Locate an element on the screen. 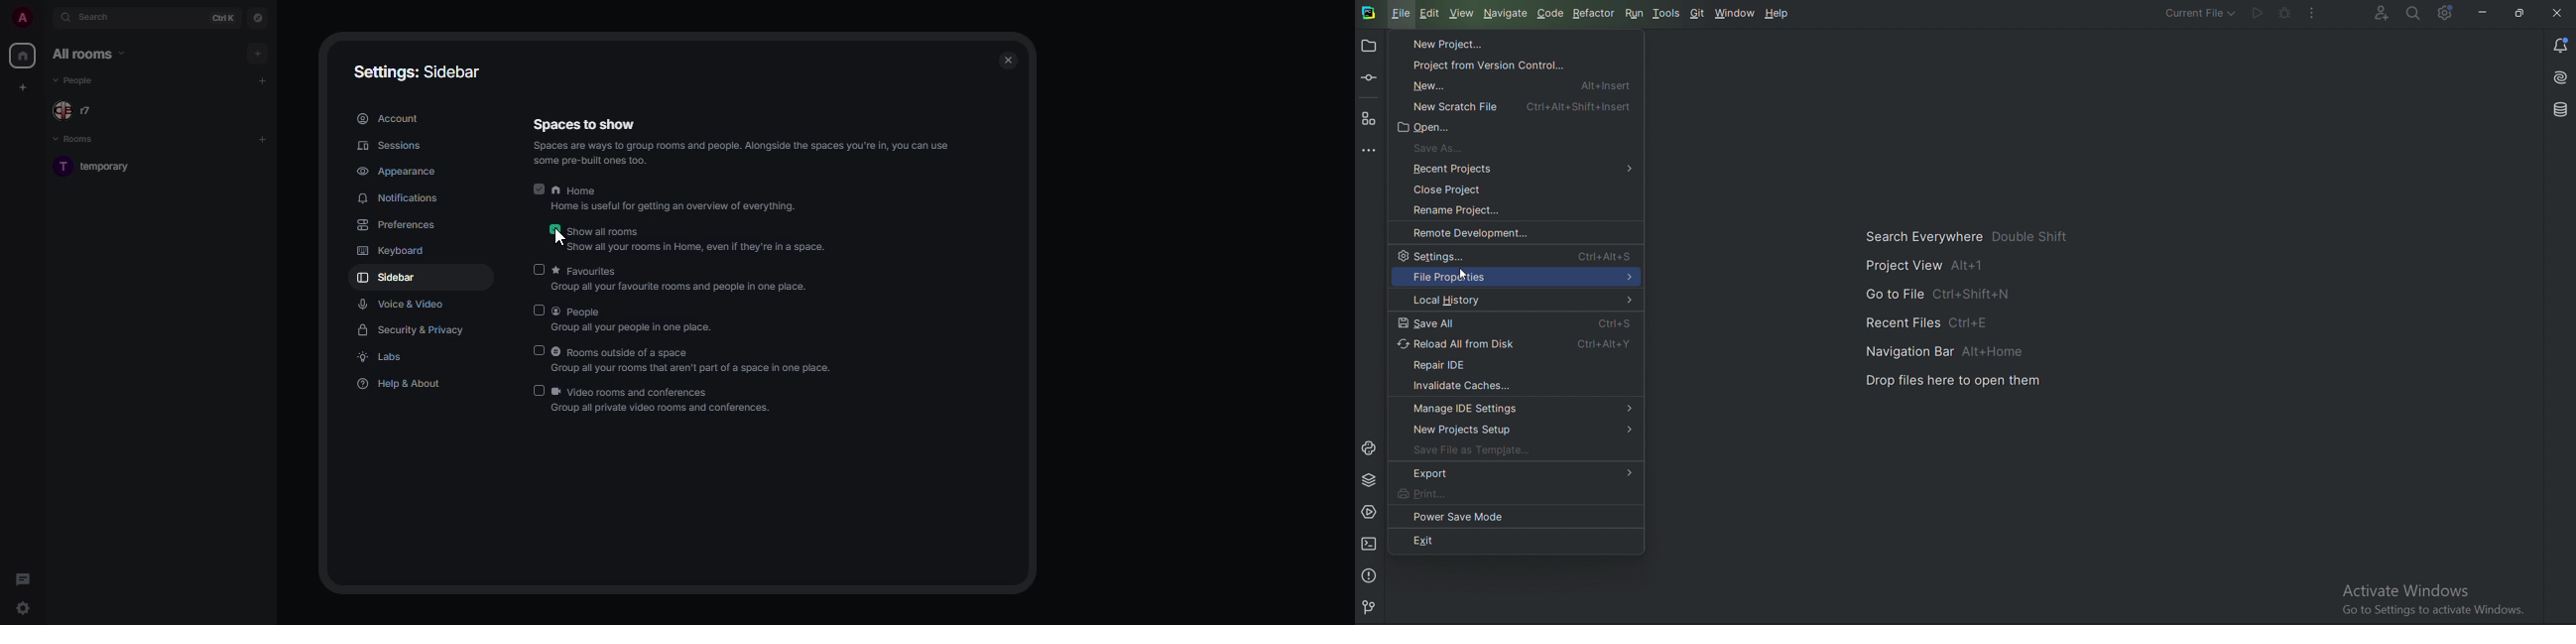 The height and width of the screenshot is (644, 2576). spaces to show is located at coordinates (583, 123).